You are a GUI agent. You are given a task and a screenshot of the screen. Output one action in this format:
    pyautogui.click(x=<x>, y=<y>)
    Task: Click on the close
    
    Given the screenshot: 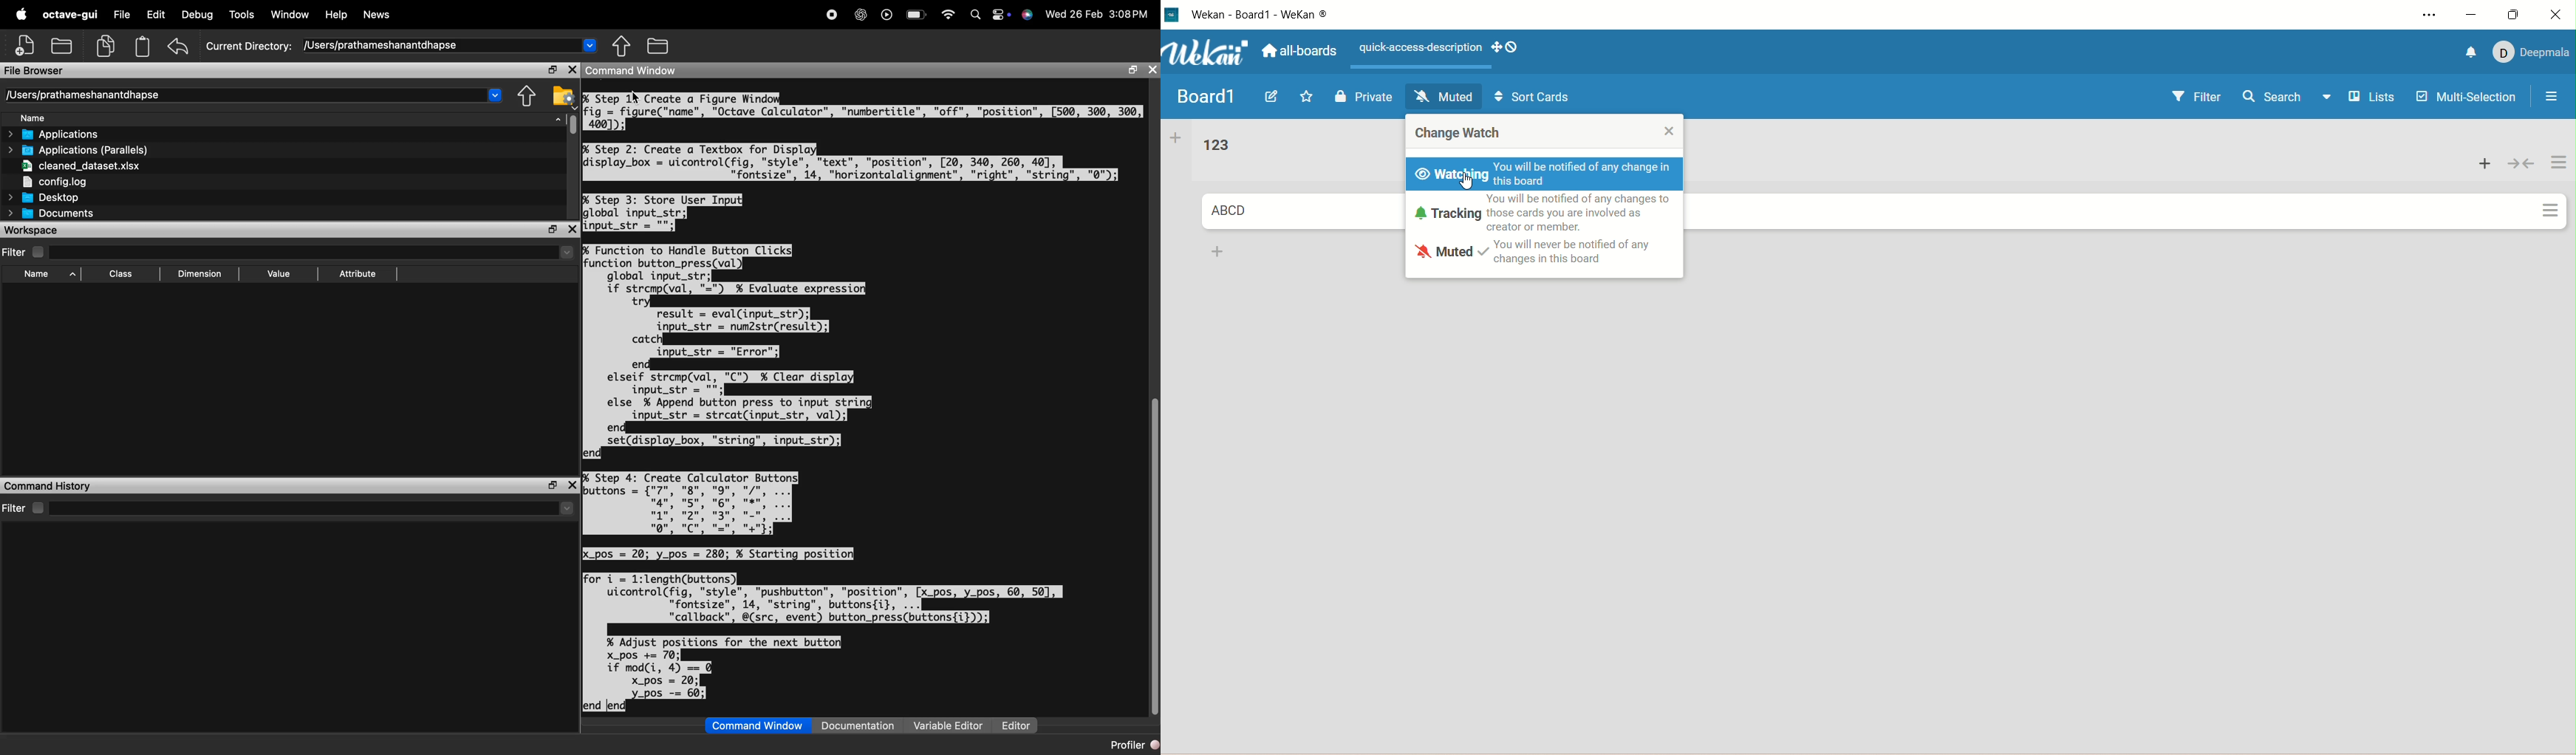 What is the action you would take?
    pyautogui.click(x=2560, y=12)
    